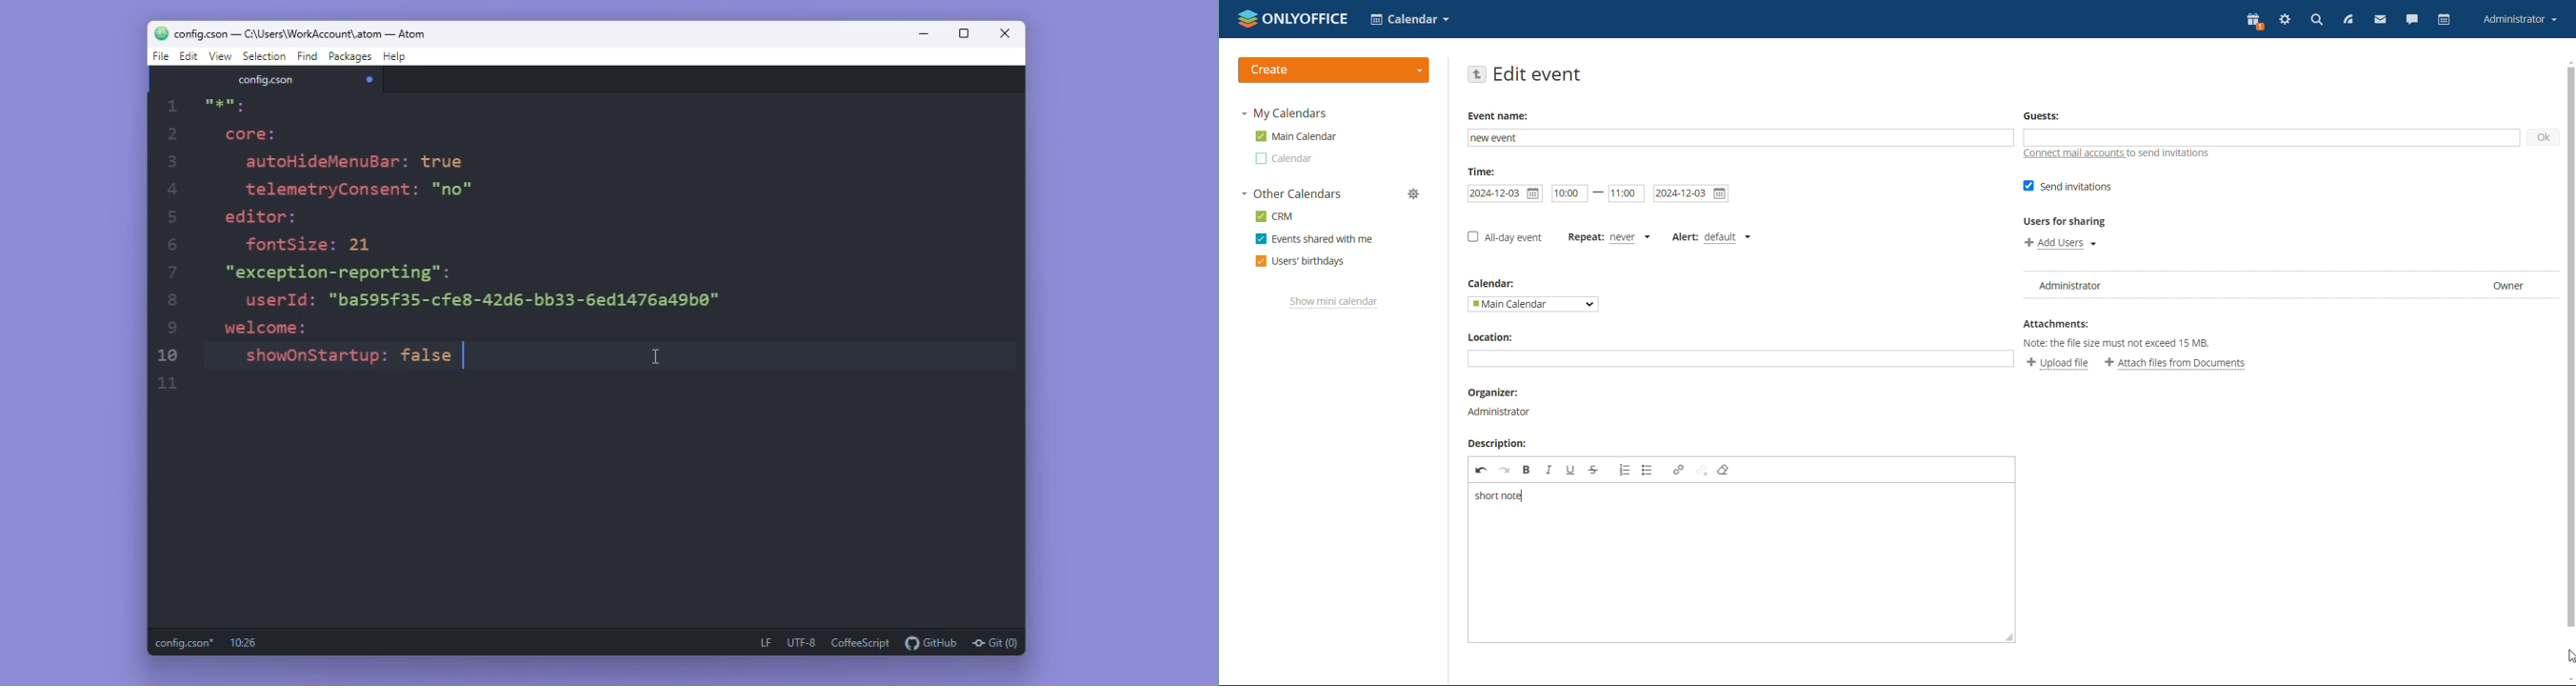 Image resolution: width=2576 pixels, height=700 pixels. I want to click on utf-8, so click(801, 642).